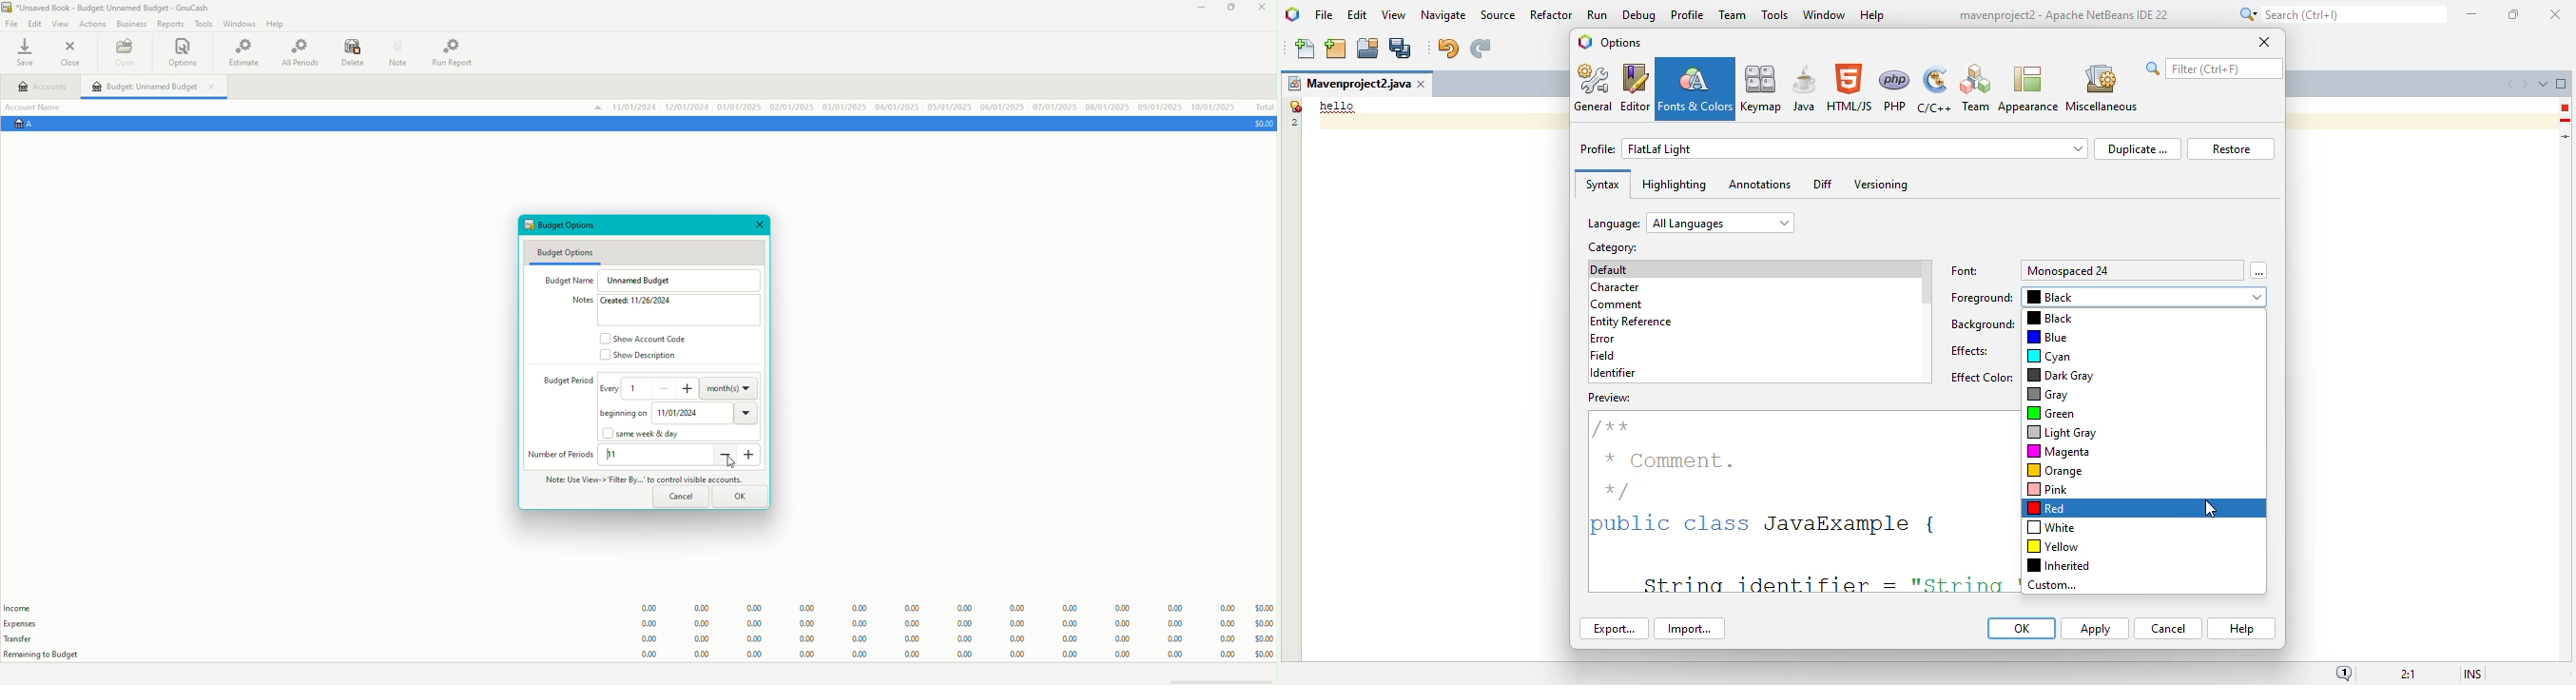 This screenshot has height=700, width=2576. I want to click on decrease, so click(725, 455).